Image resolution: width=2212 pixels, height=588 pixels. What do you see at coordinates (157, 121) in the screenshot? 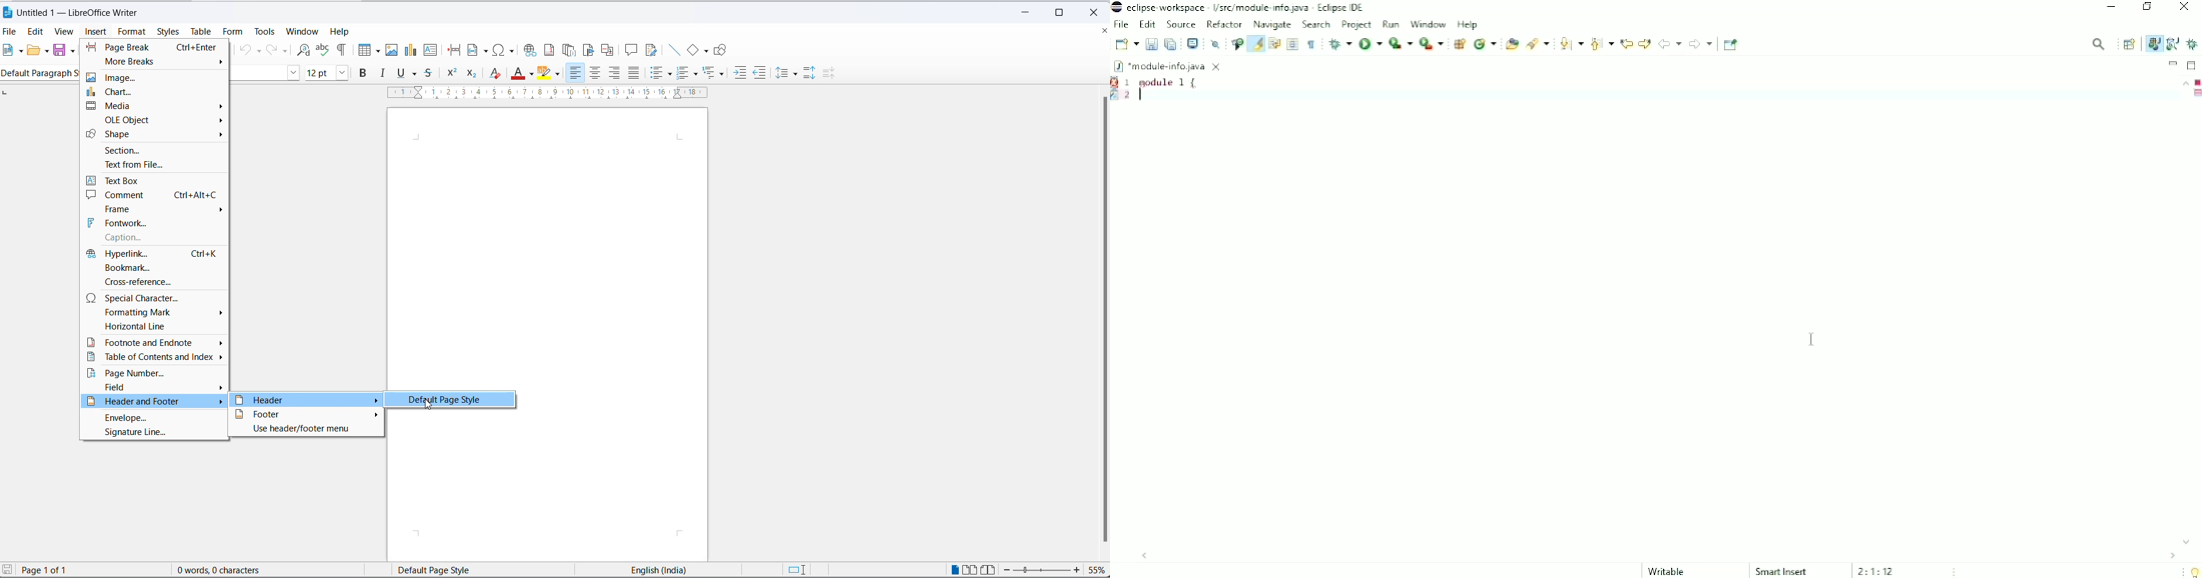
I see `OLE Object` at bounding box center [157, 121].